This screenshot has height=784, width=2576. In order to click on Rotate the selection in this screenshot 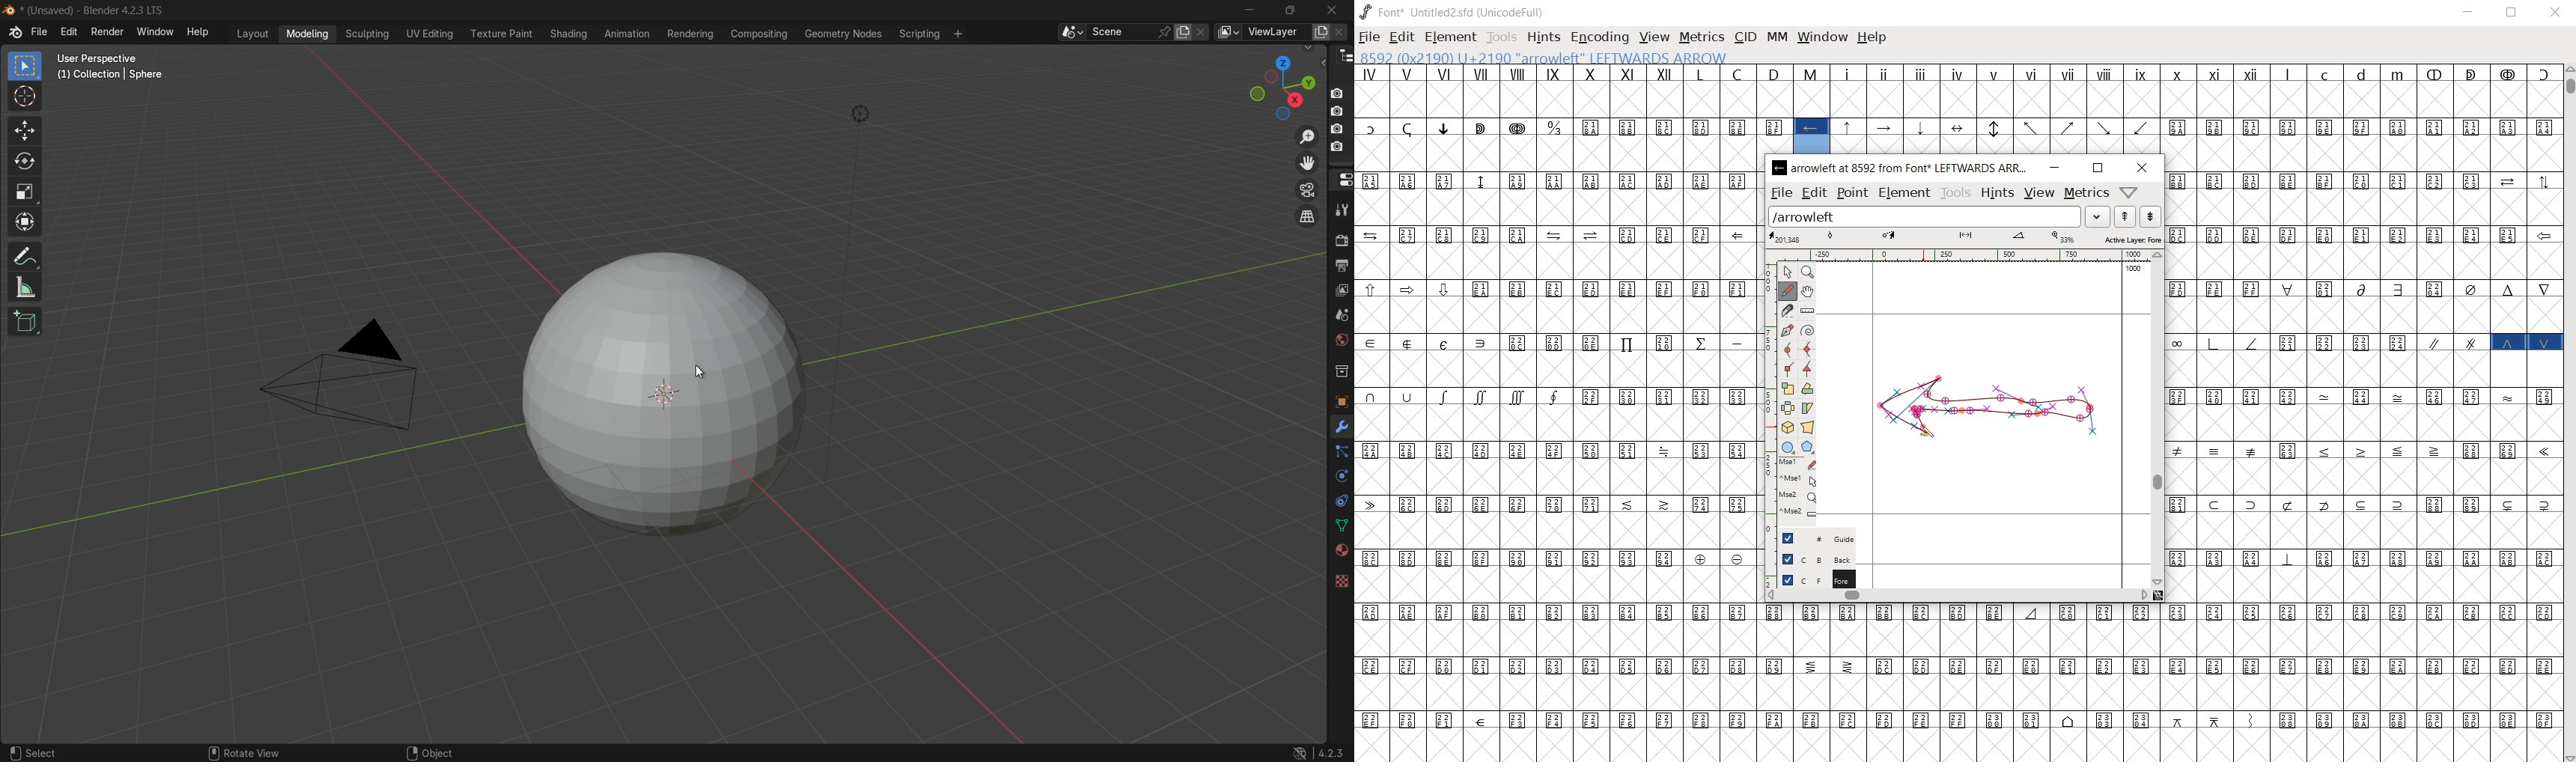, I will do `click(1807, 389)`.